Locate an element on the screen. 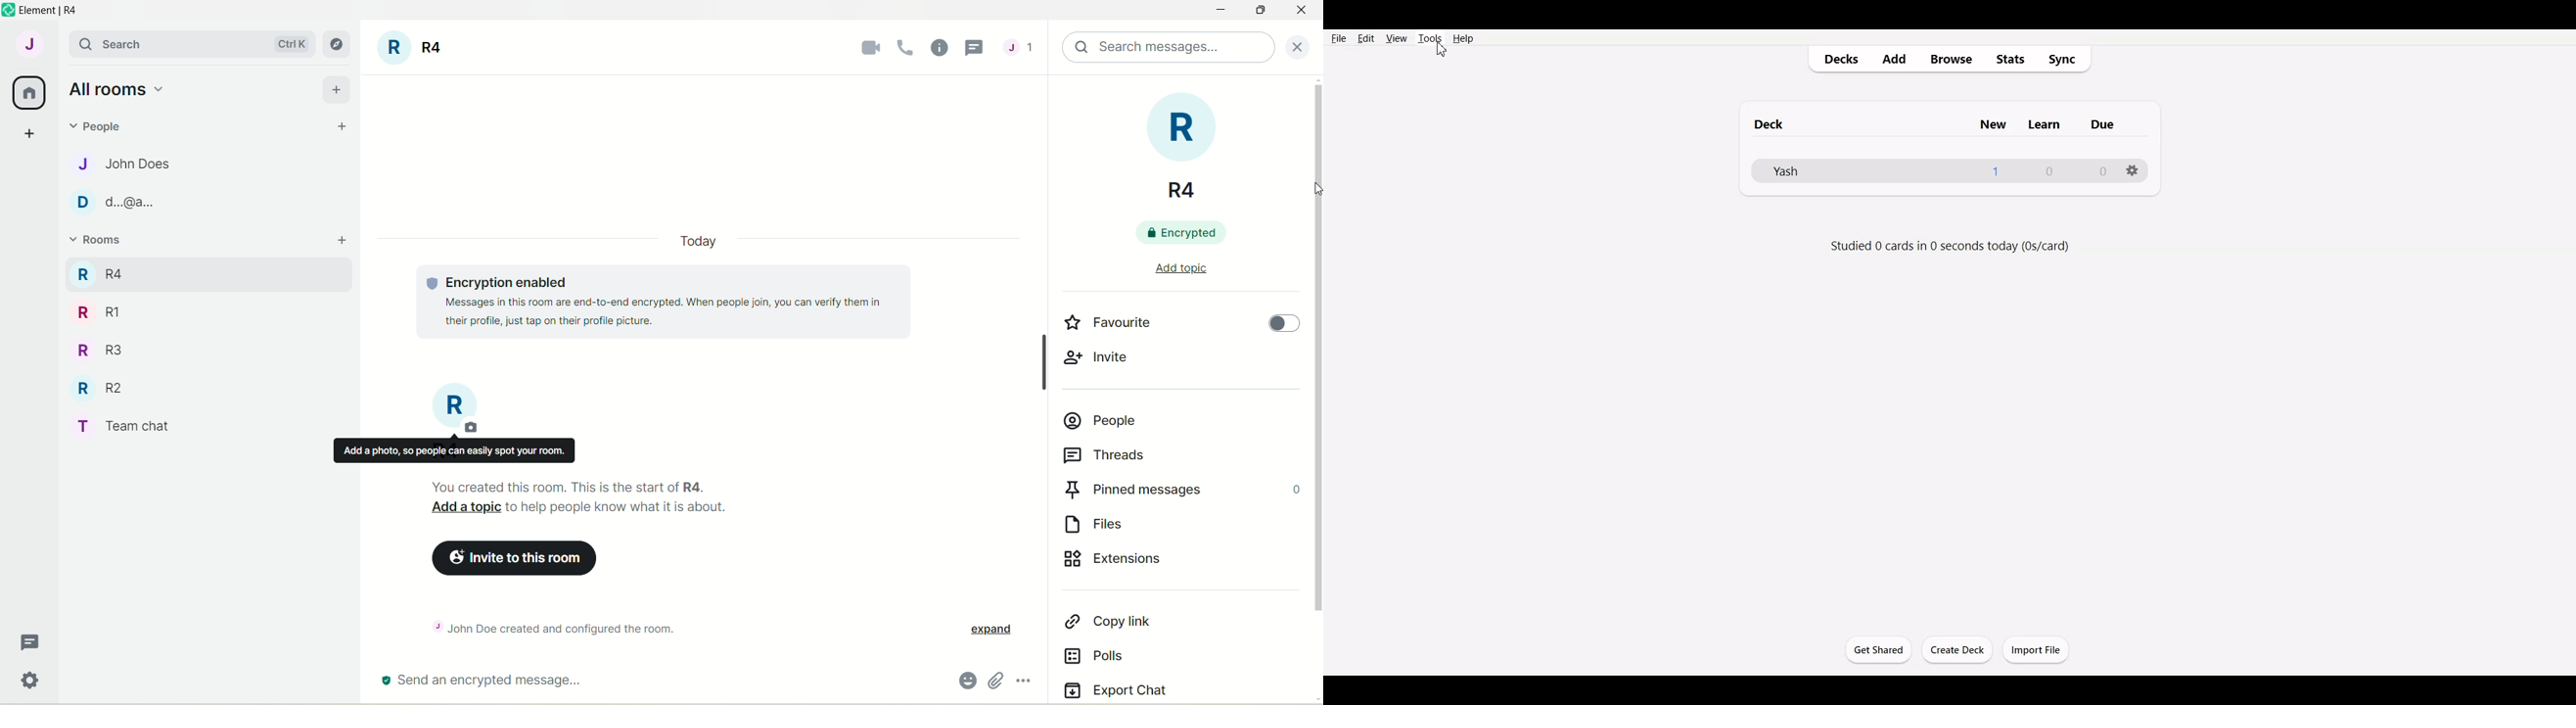 This screenshot has height=728, width=2576. R R2 is located at coordinates (95, 385).